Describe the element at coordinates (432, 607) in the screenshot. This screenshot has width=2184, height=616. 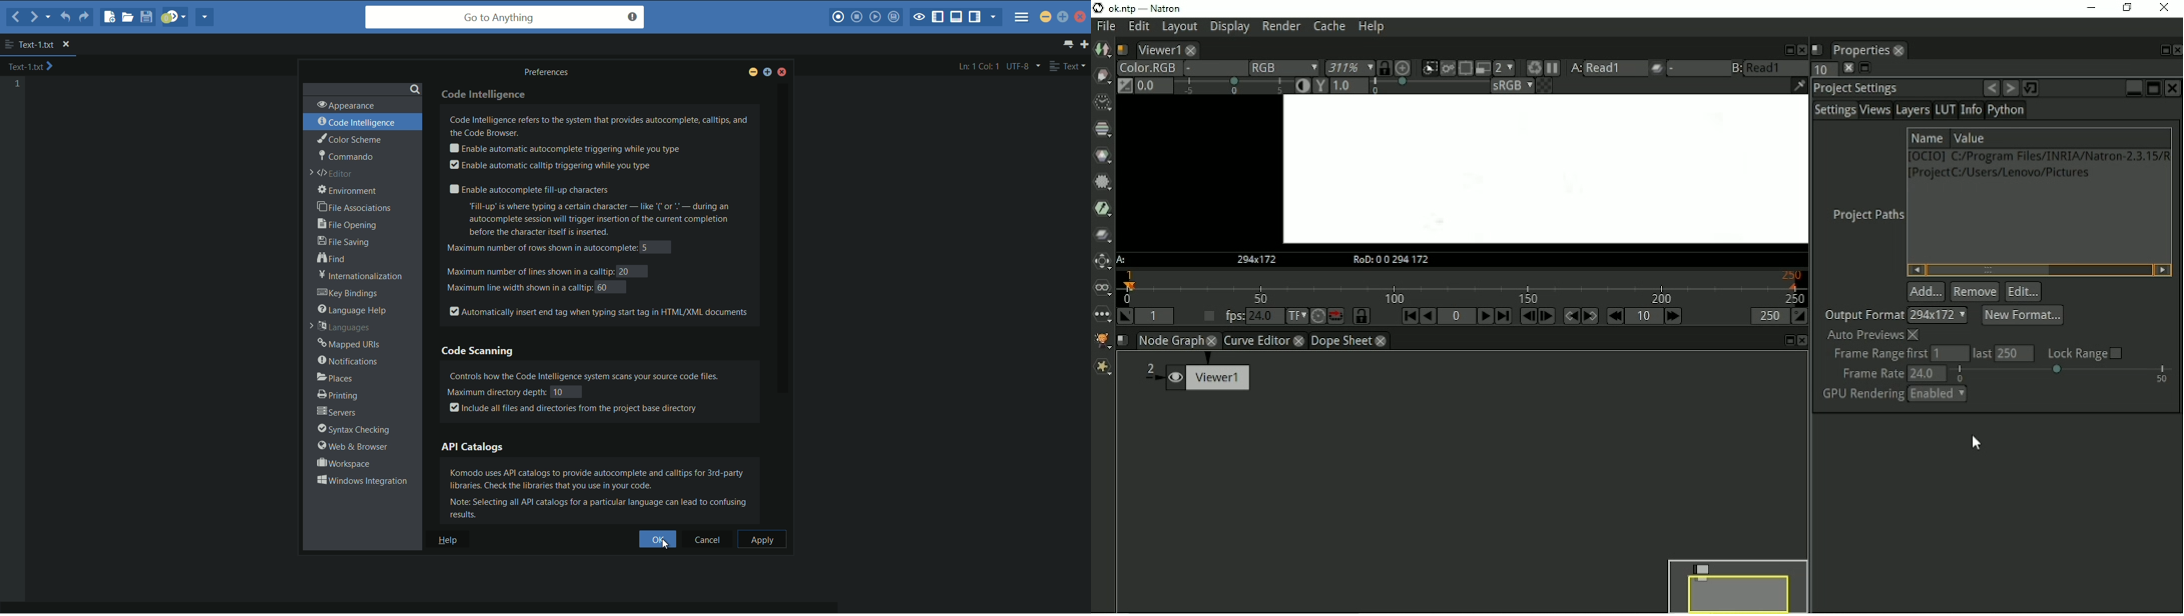
I see `horizontal scroll bar` at that location.